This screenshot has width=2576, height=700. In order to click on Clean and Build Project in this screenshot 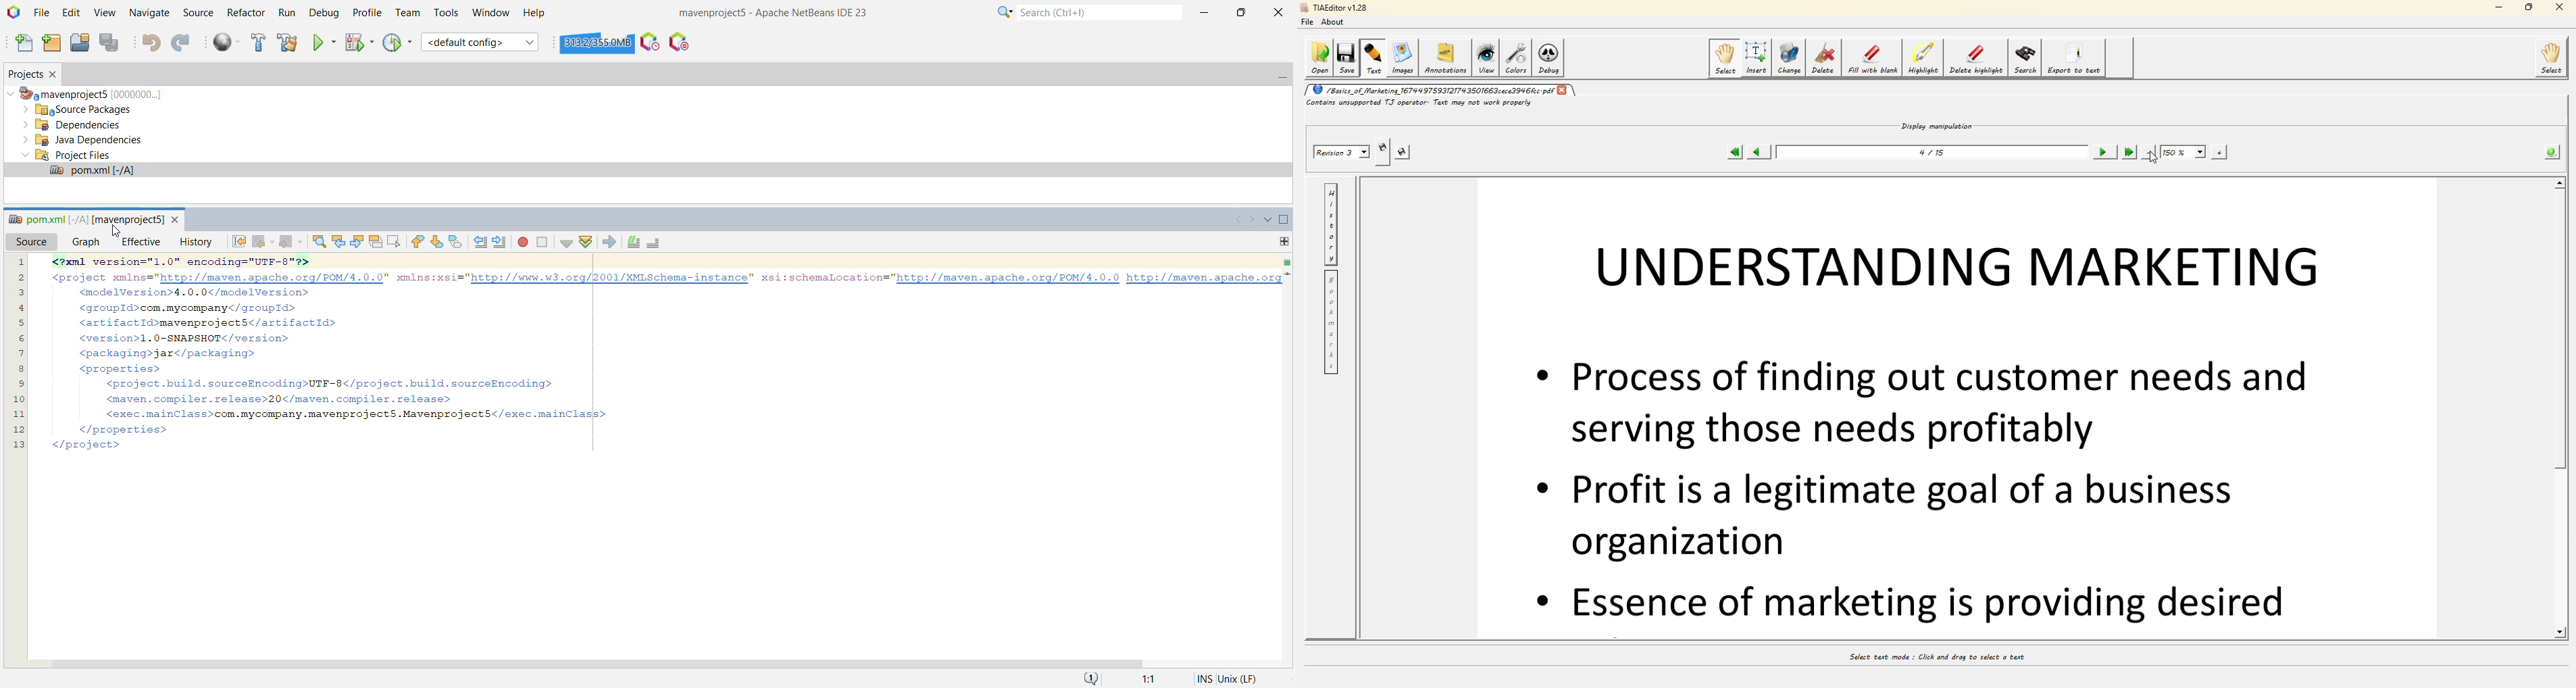, I will do `click(288, 43)`.